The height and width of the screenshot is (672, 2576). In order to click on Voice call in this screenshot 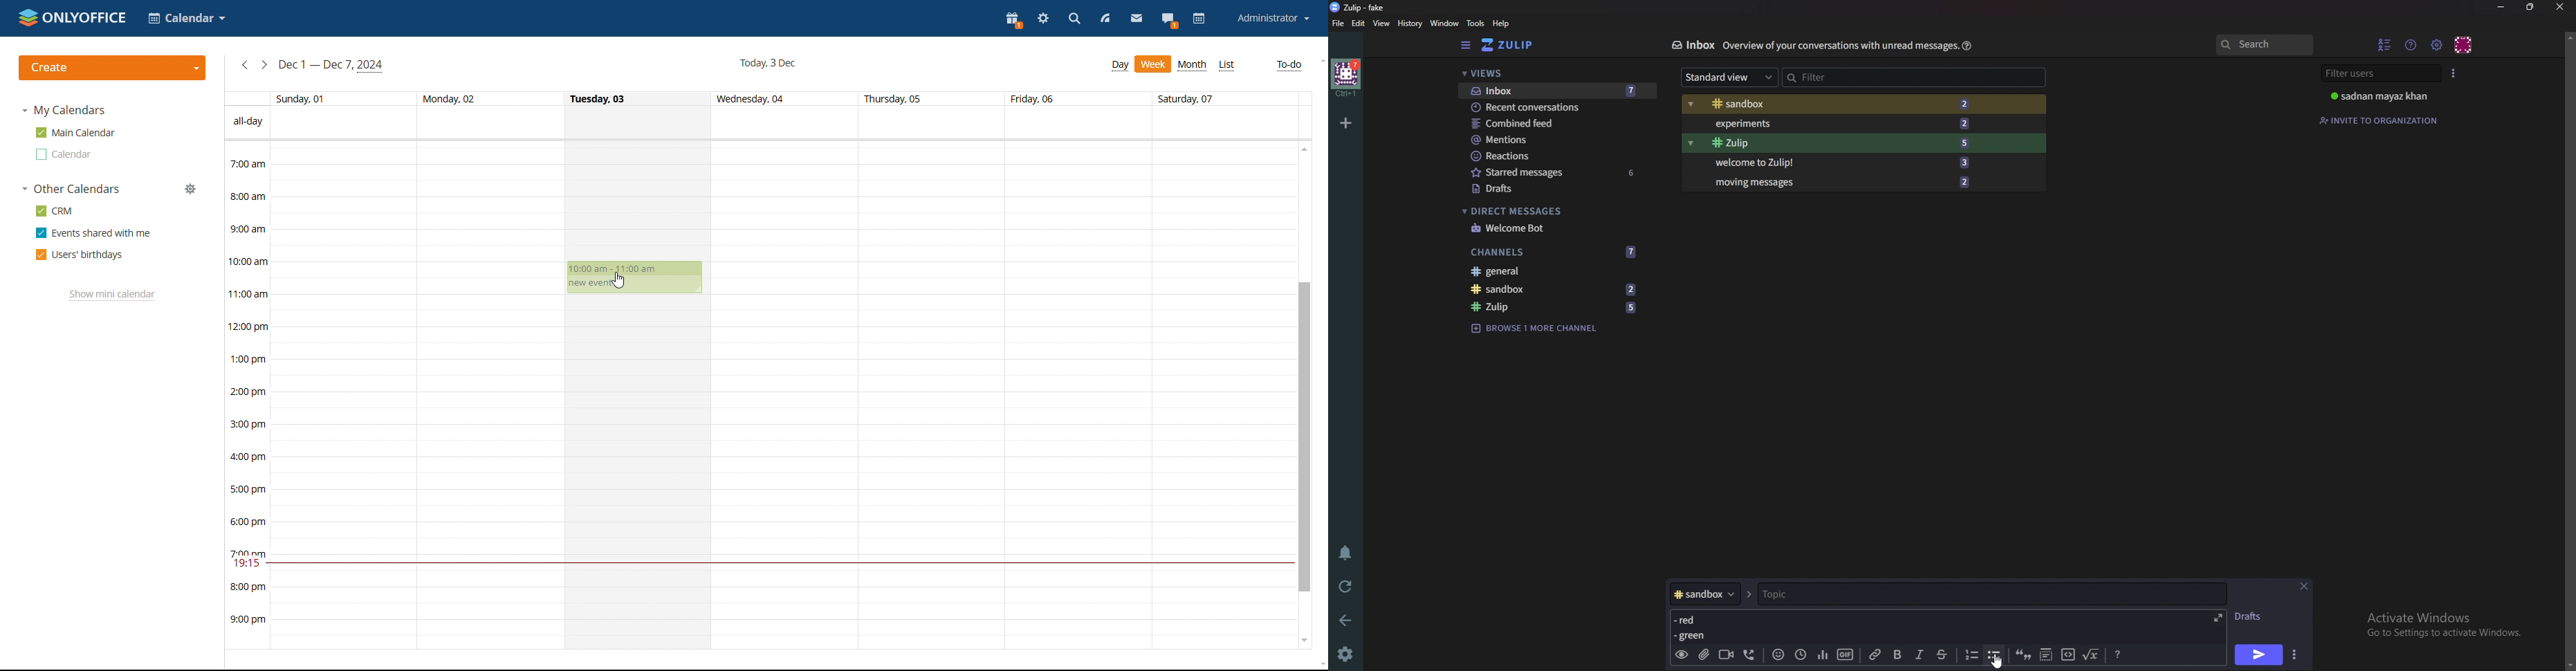, I will do `click(1752, 654)`.